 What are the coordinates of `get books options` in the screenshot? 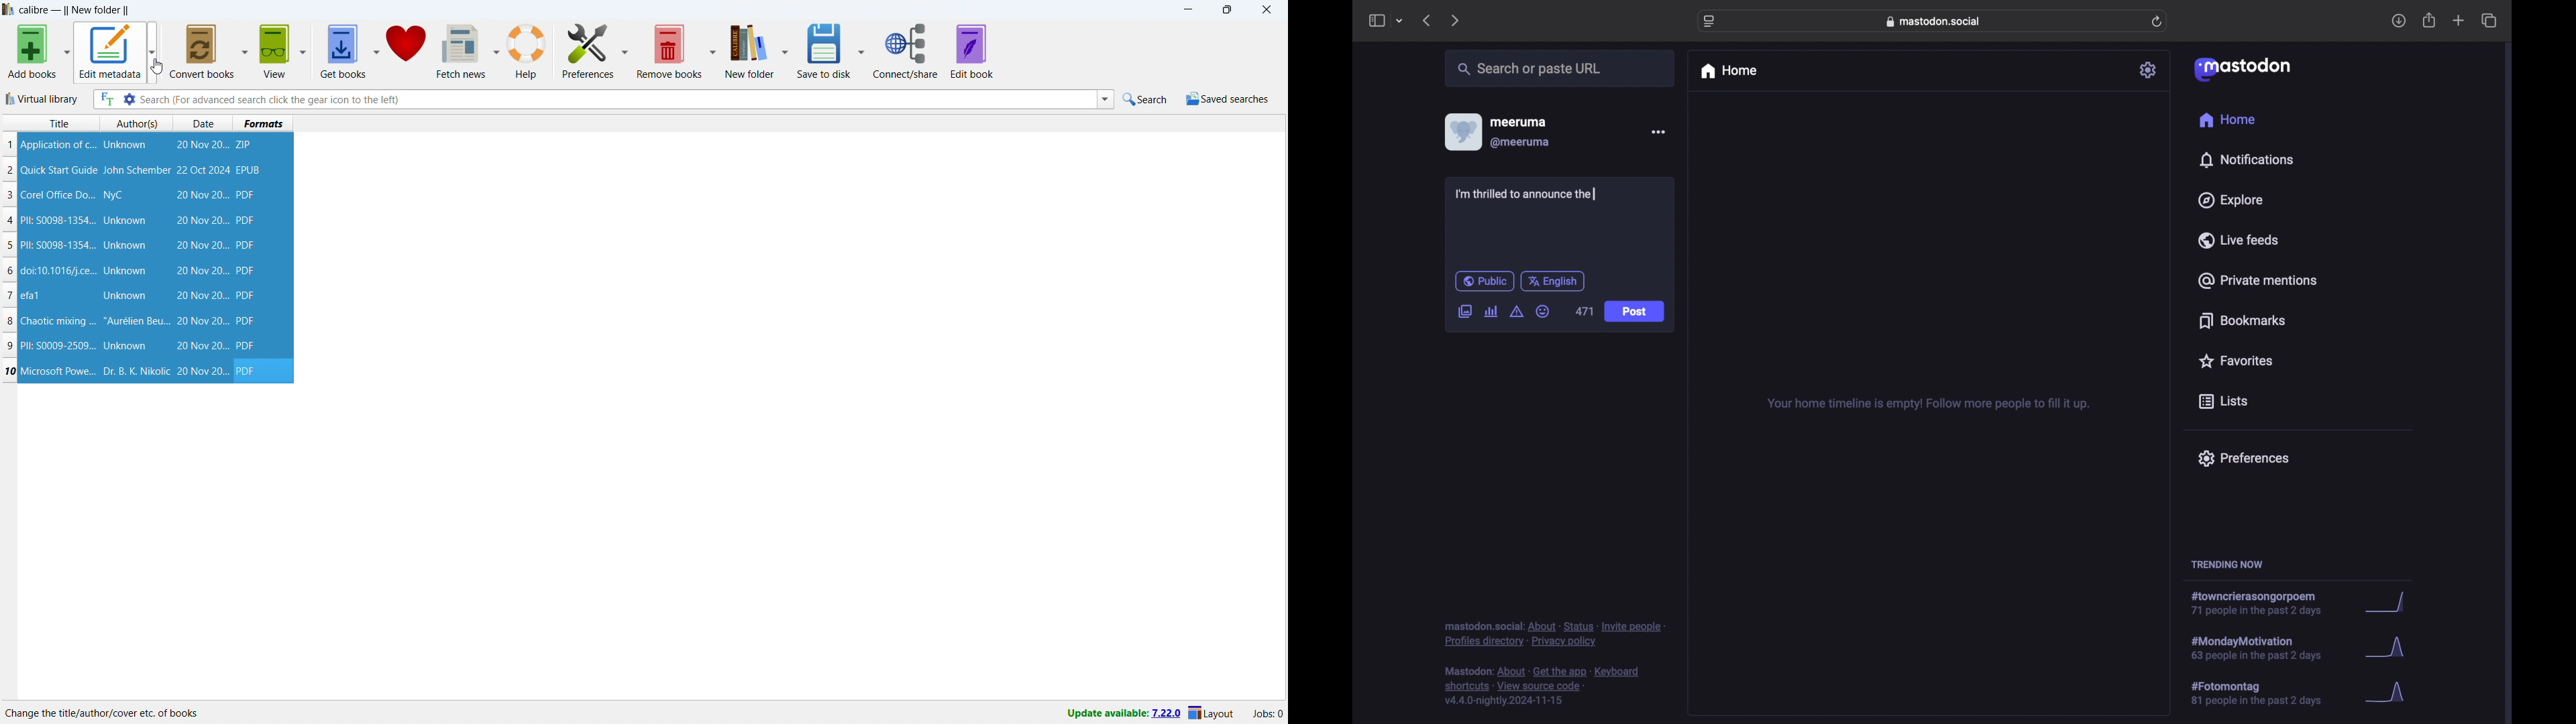 It's located at (376, 50).